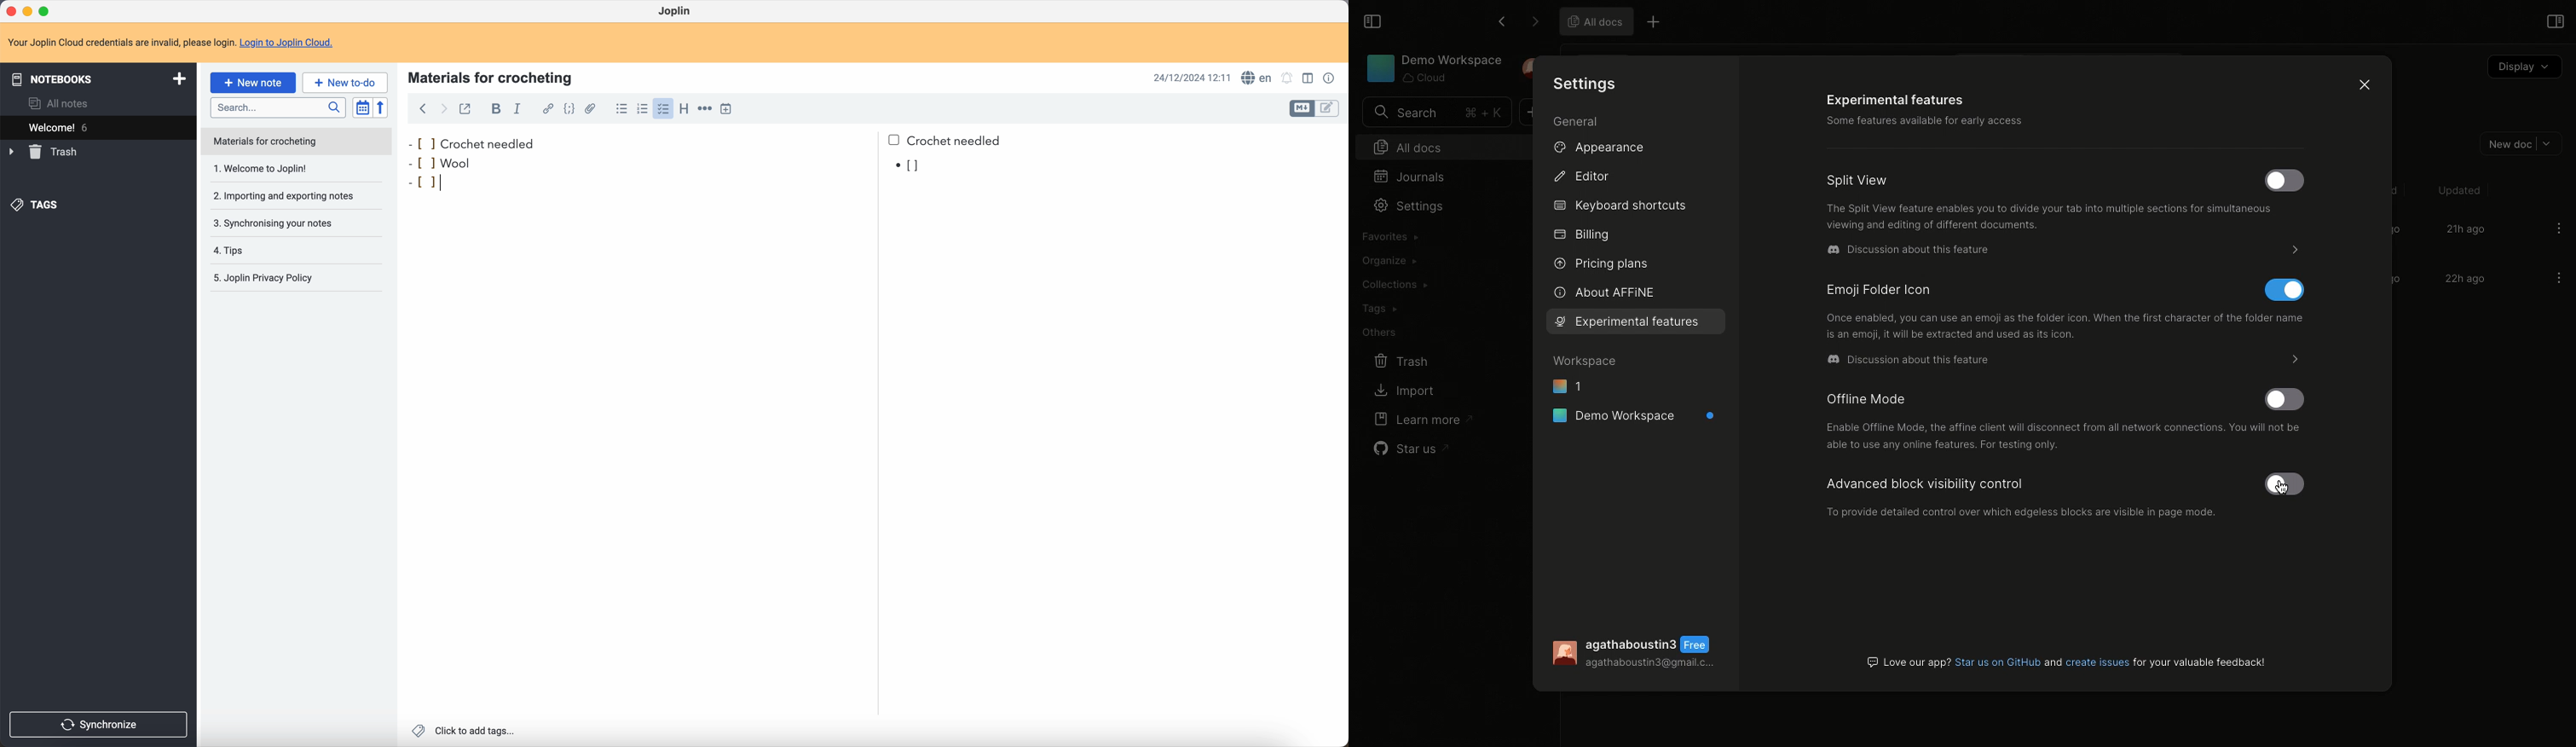 The width and height of the screenshot is (2576, 756). I want to click on bulleted list, so click(621, 108).